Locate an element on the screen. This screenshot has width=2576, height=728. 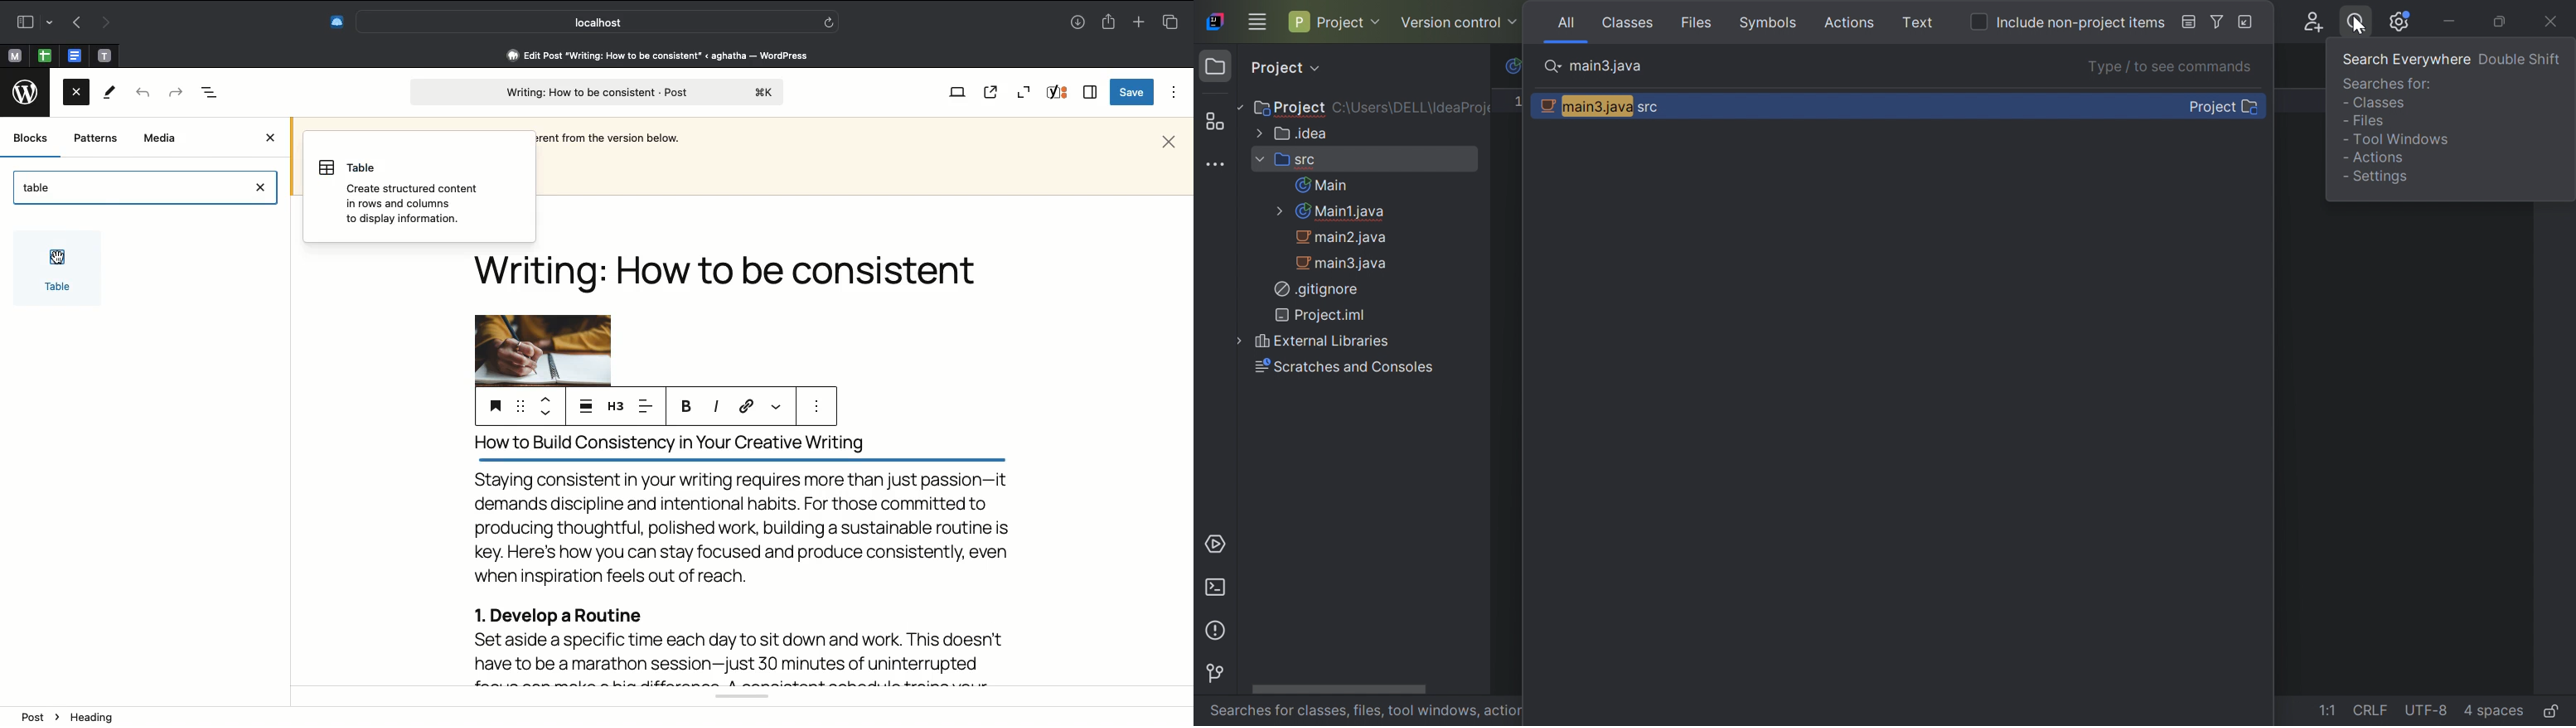
Pinned tabs is located at coordinates (16, 55).